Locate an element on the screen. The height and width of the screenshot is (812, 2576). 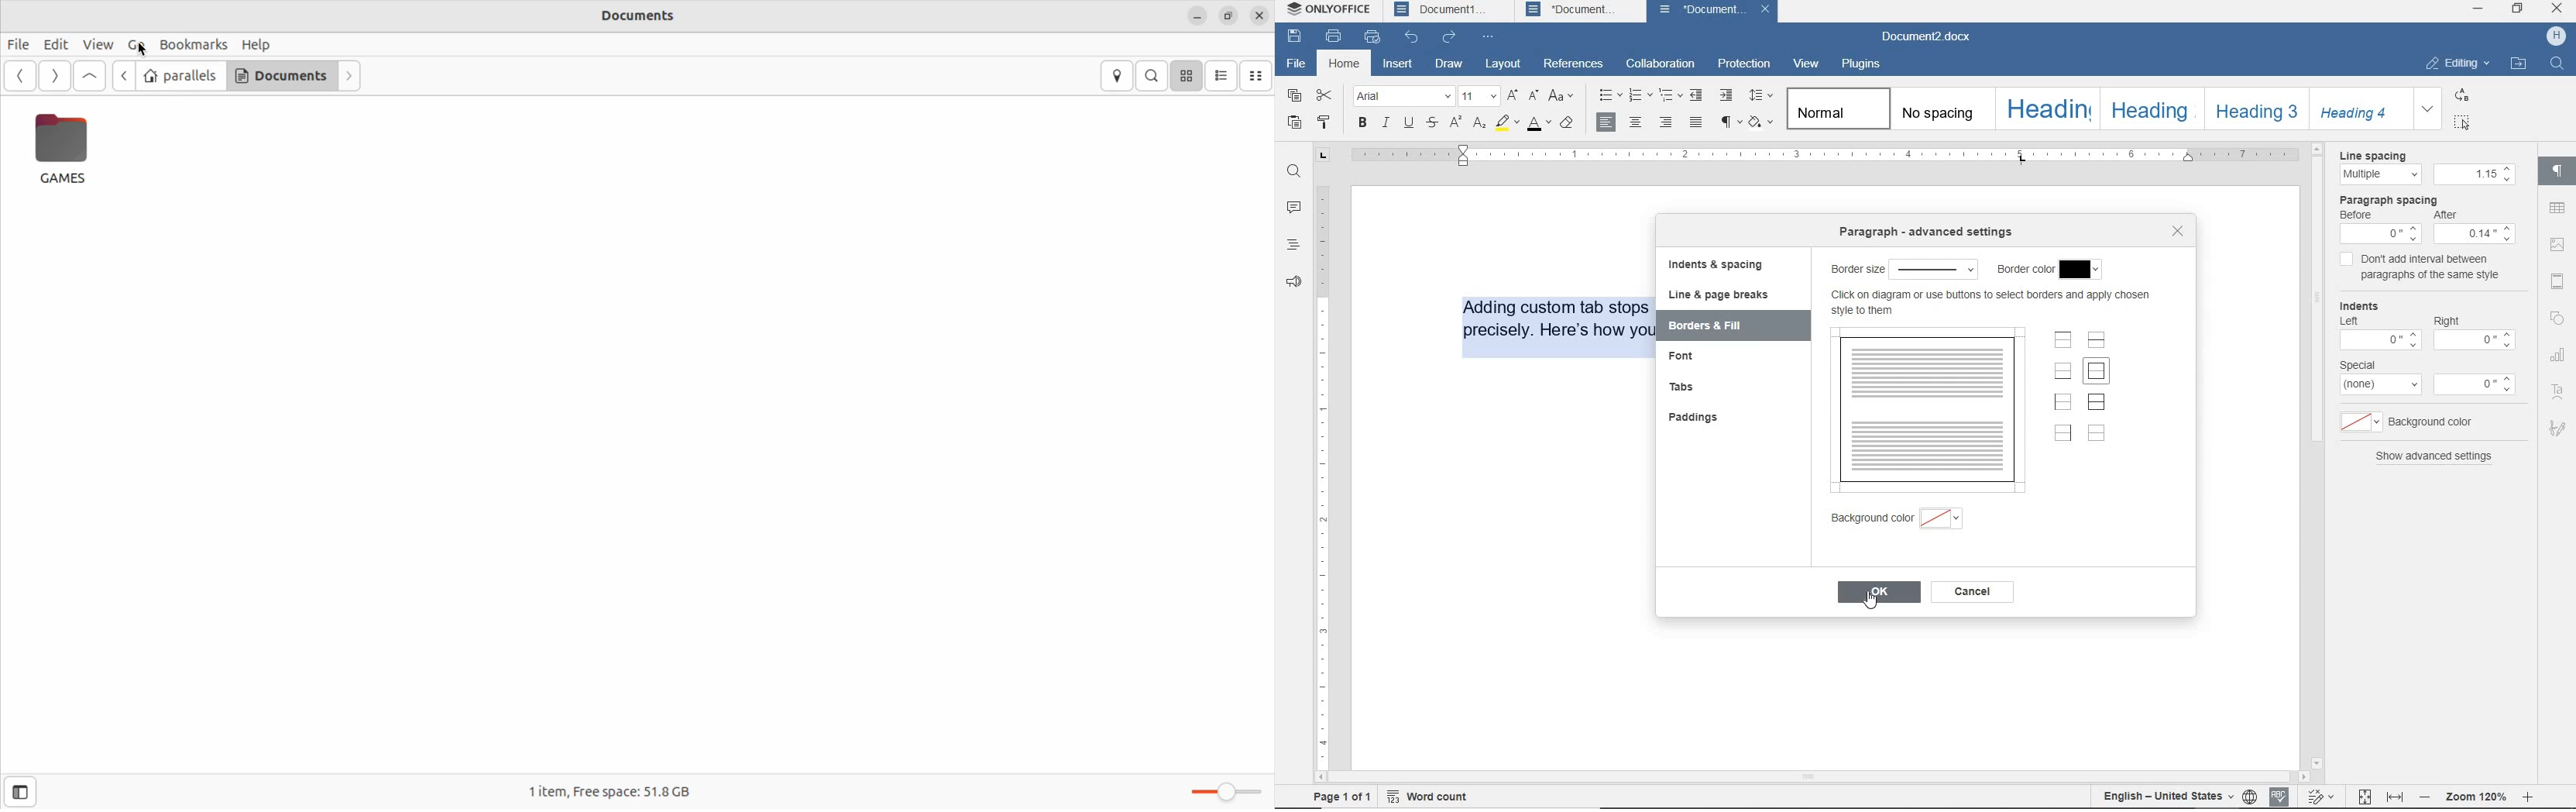
Left is located at coordinates (2354, 322).